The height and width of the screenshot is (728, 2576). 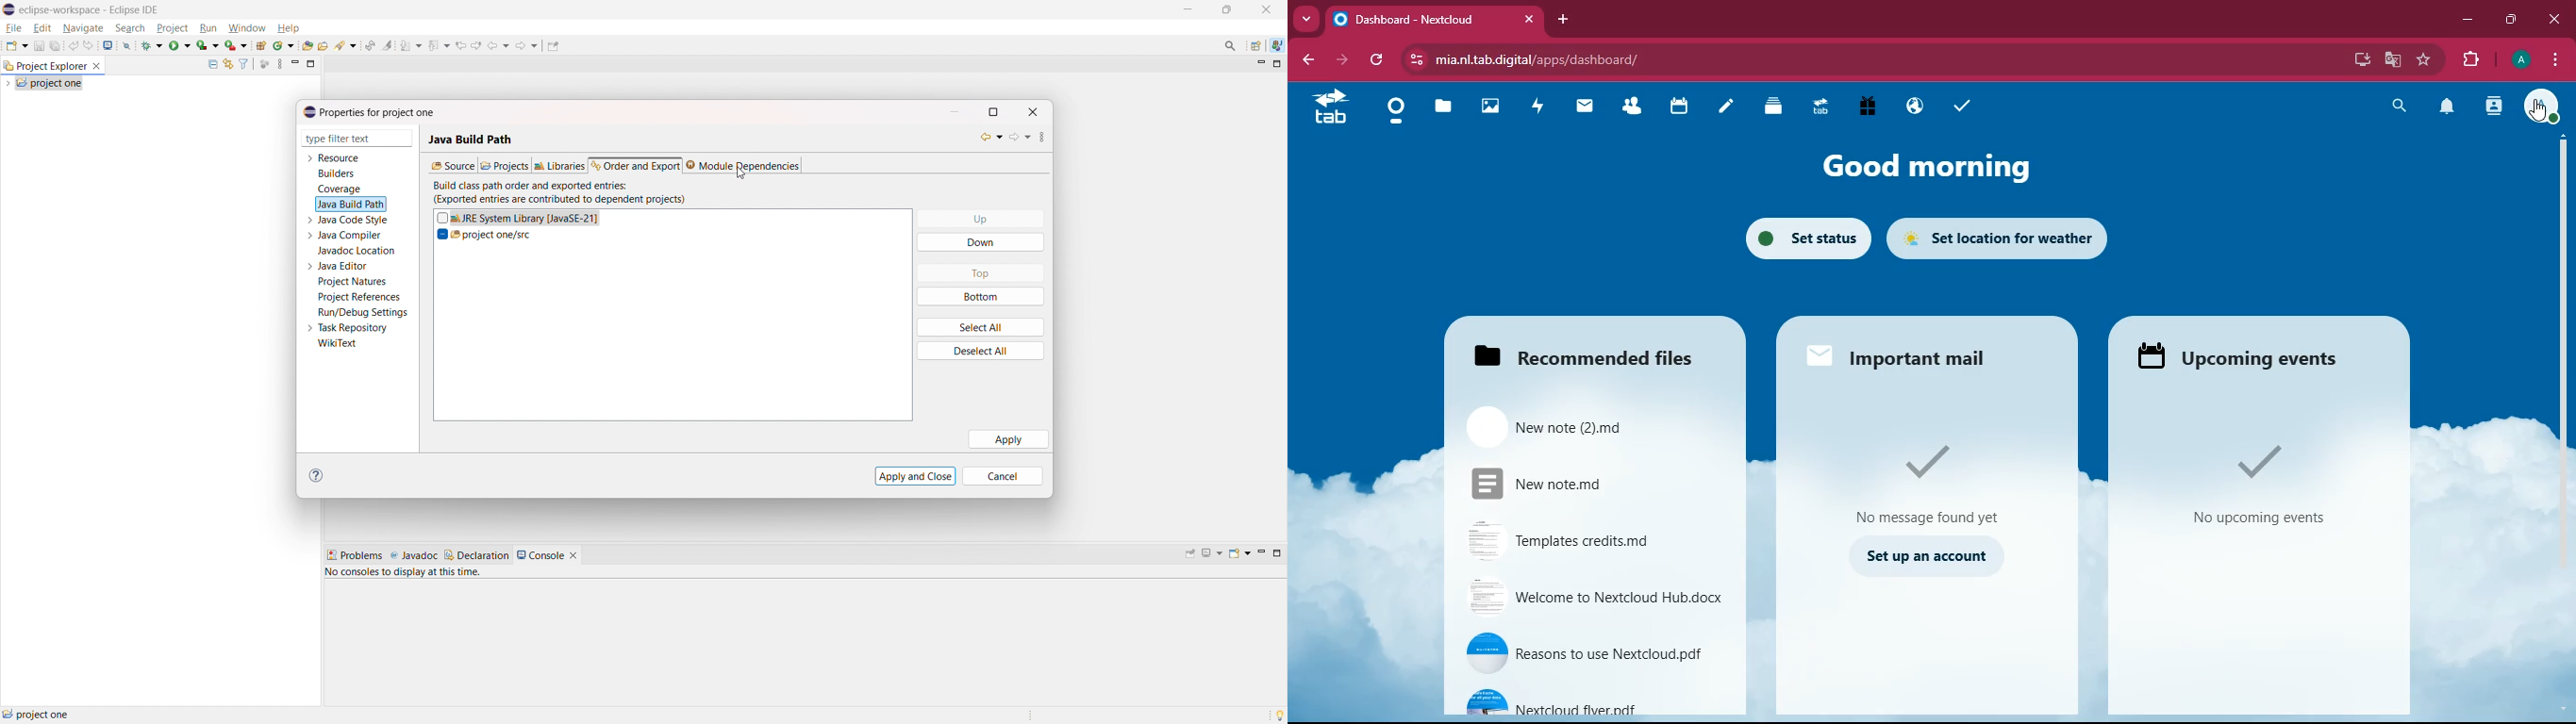 What do you see at coordinates (2551, 20) in the screenshot?
I see `close` at bounding box center [2551, 20].